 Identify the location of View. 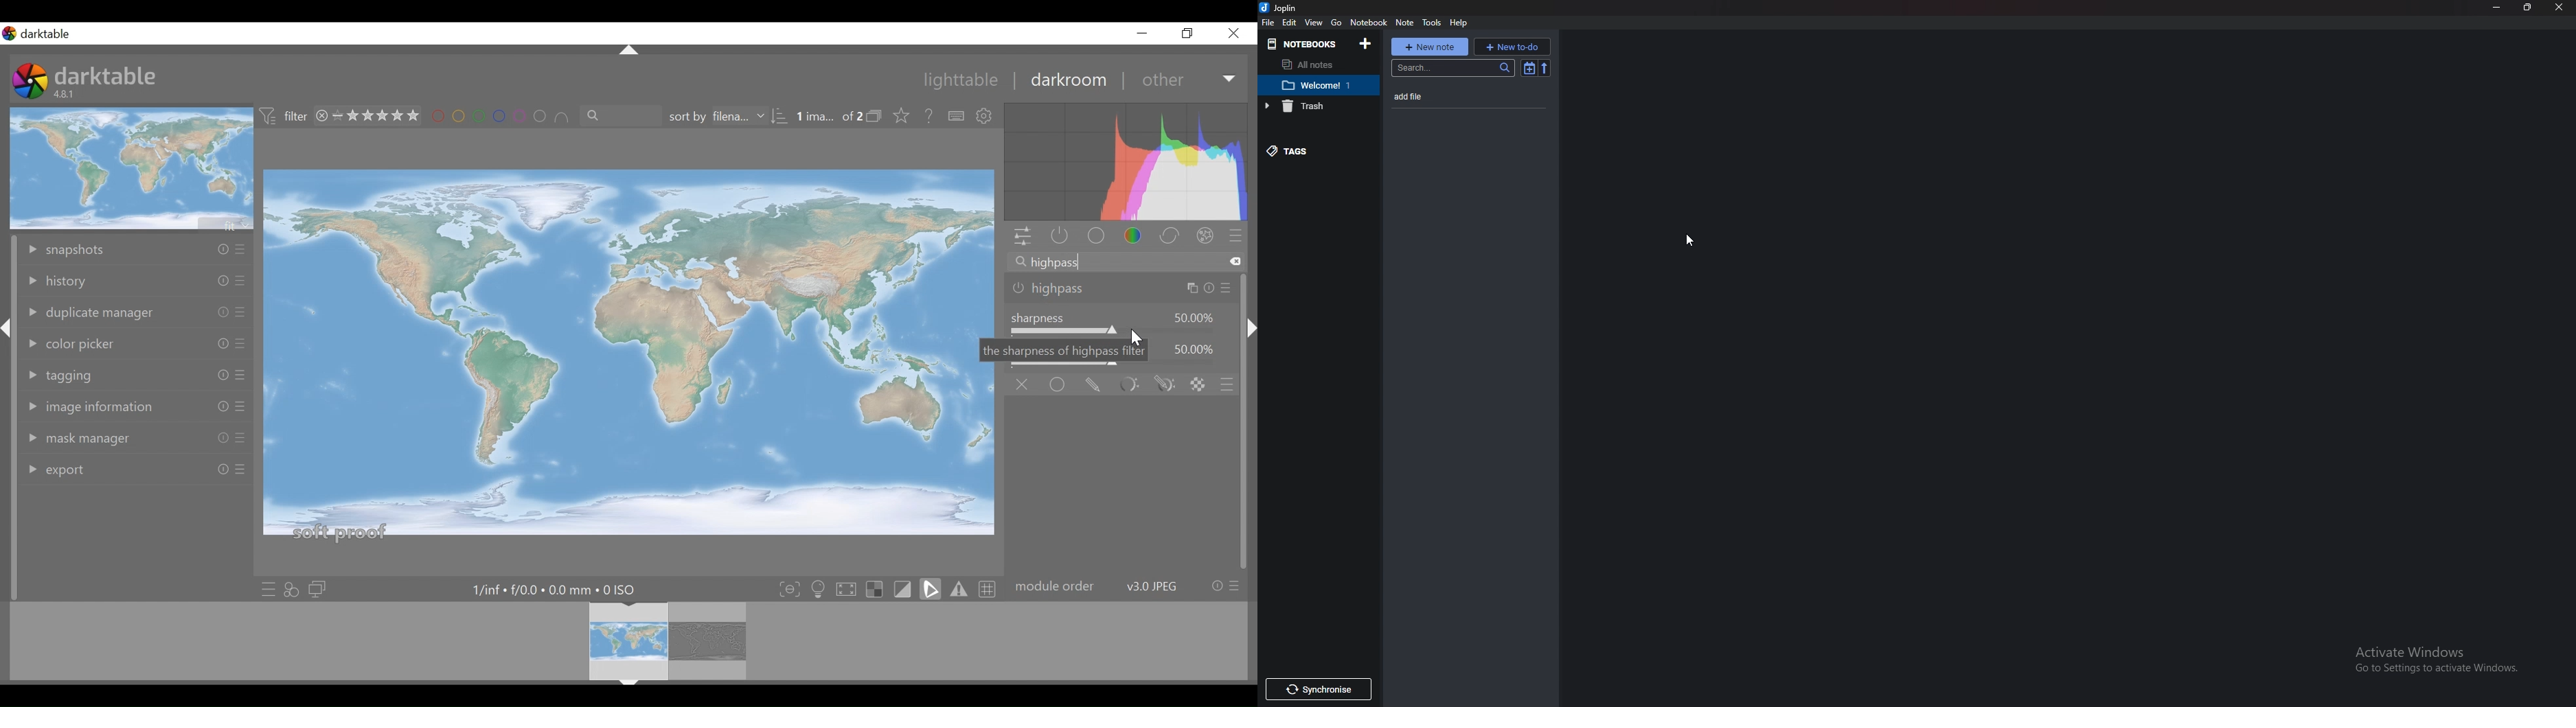
(1315, 22).